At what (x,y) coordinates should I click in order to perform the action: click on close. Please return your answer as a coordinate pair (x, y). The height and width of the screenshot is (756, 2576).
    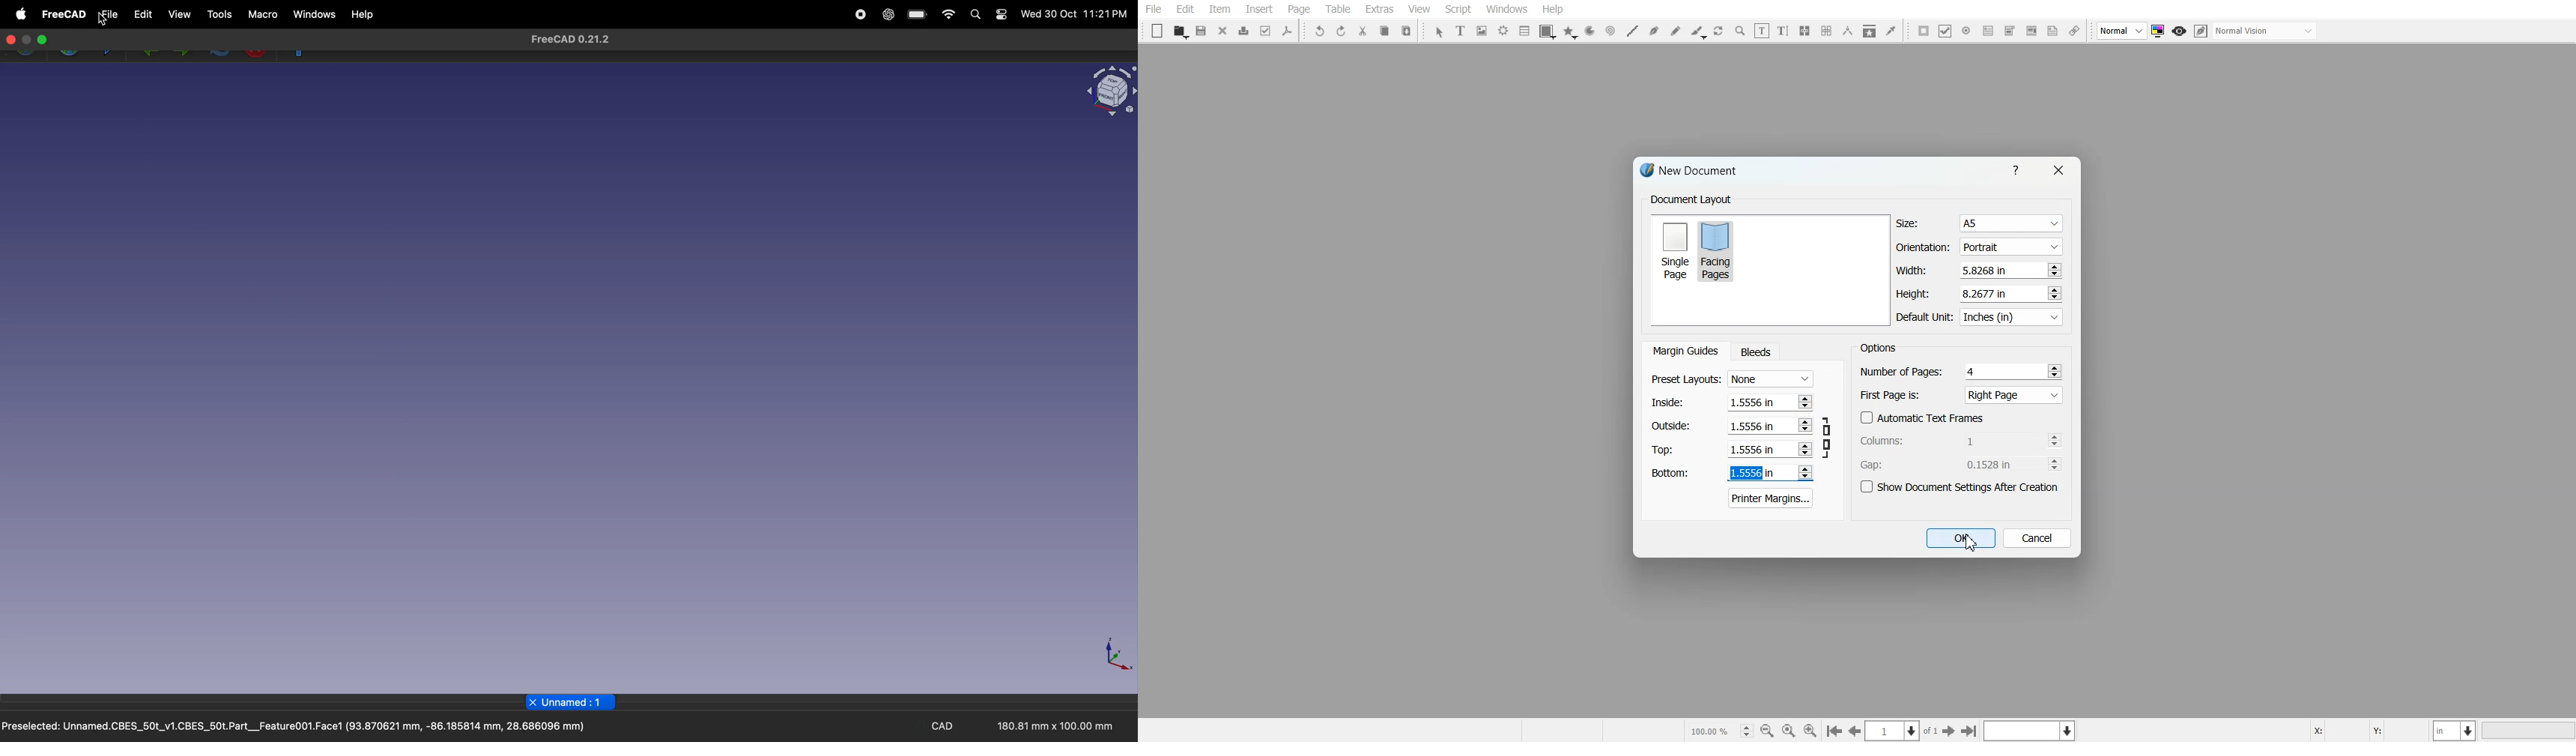
    Looking at the image, I should click on (11, 41).